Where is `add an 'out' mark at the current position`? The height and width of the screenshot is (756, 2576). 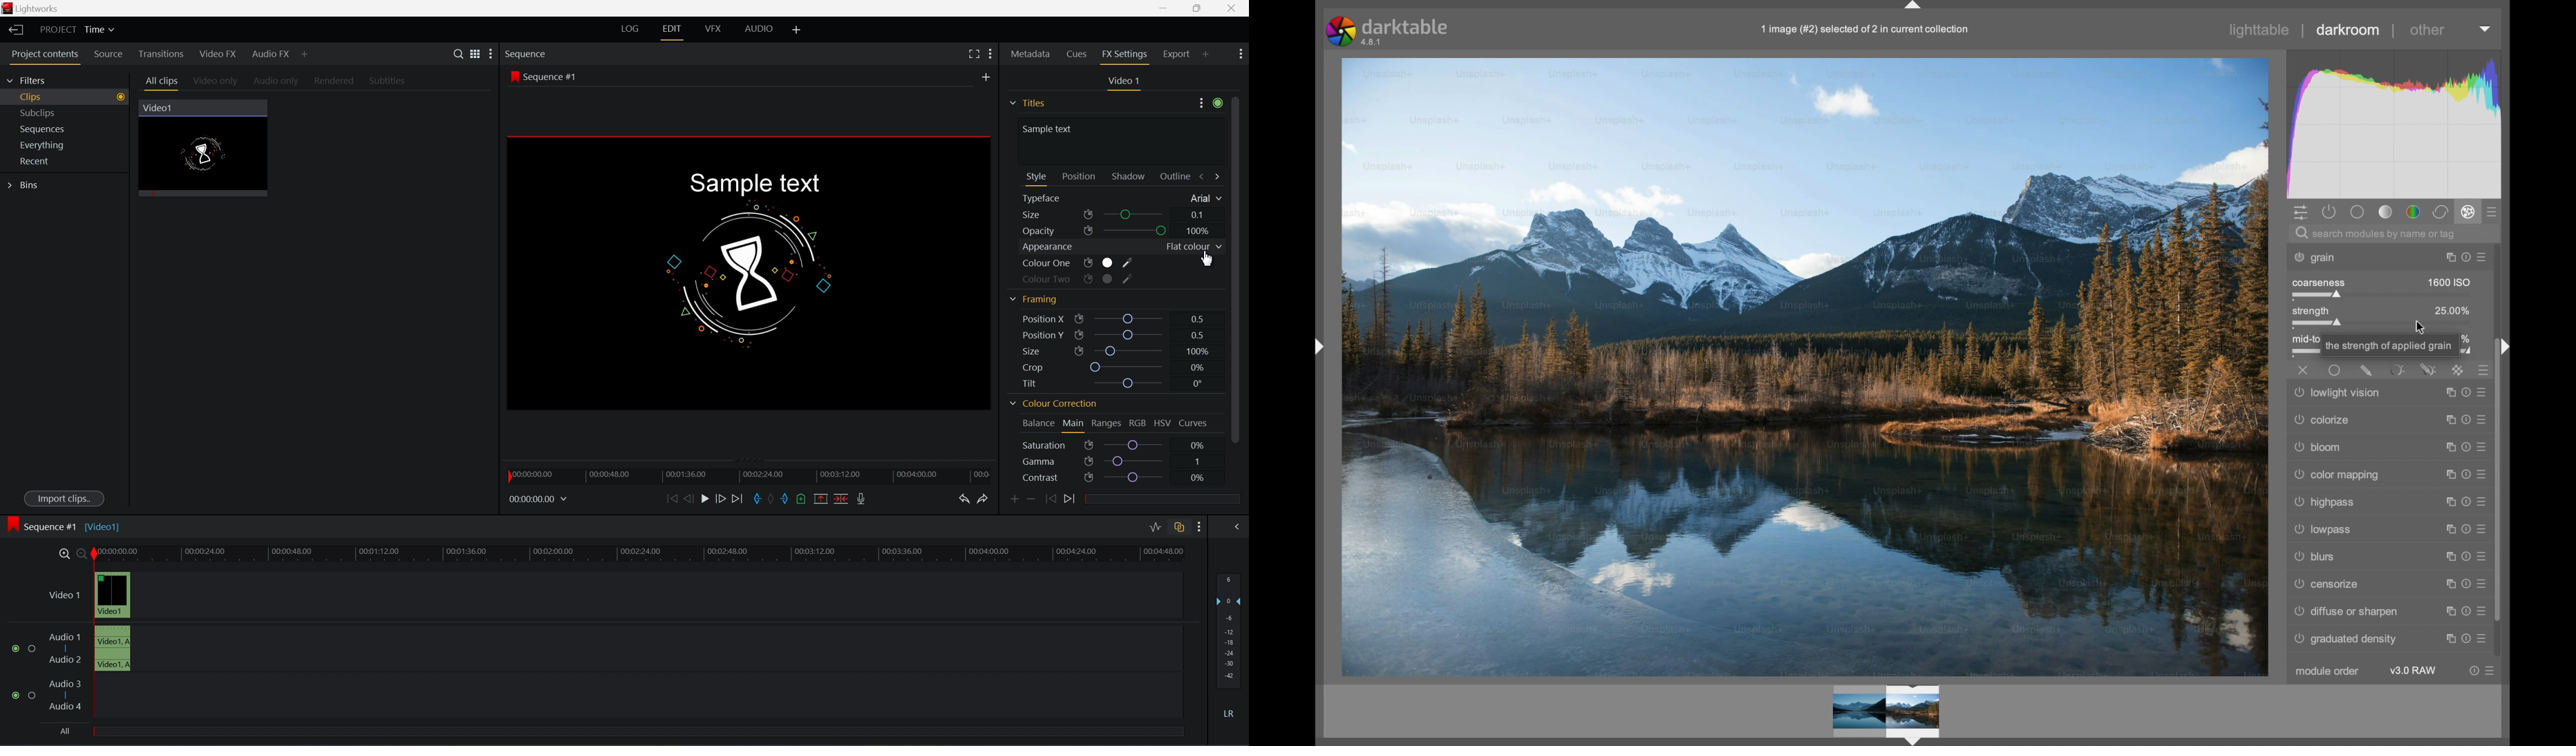 add an 'out' mark at the current position is located at coordinates (788, 499).